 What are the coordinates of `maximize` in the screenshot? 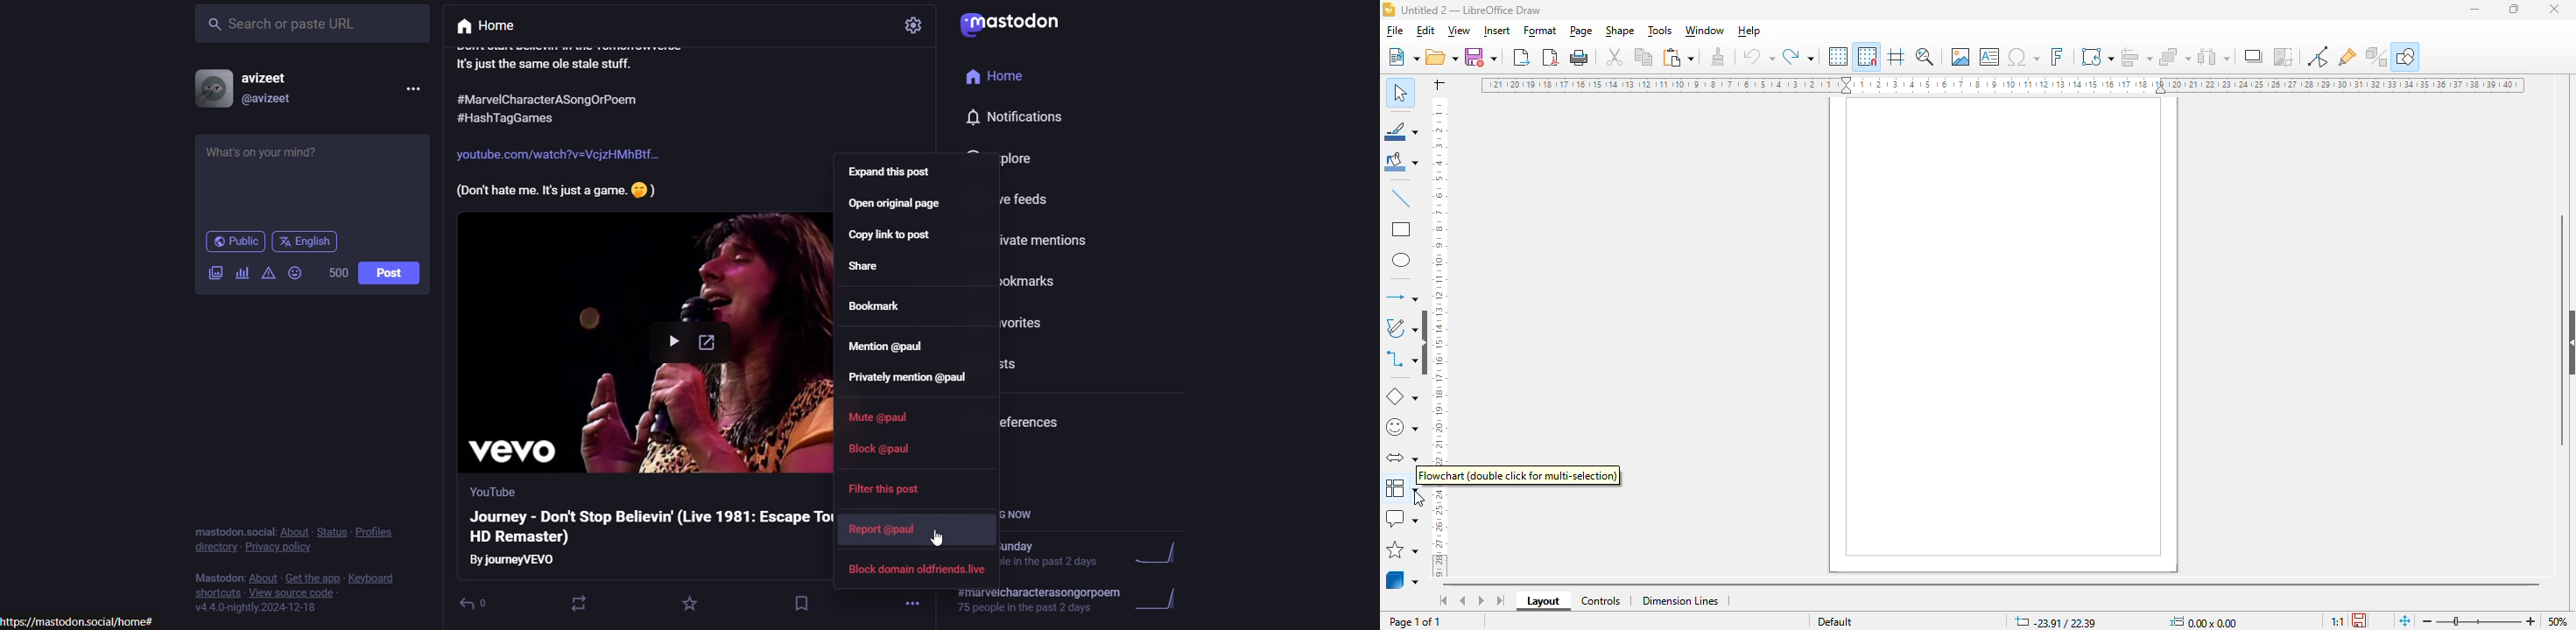 It's located at (2514, 9).